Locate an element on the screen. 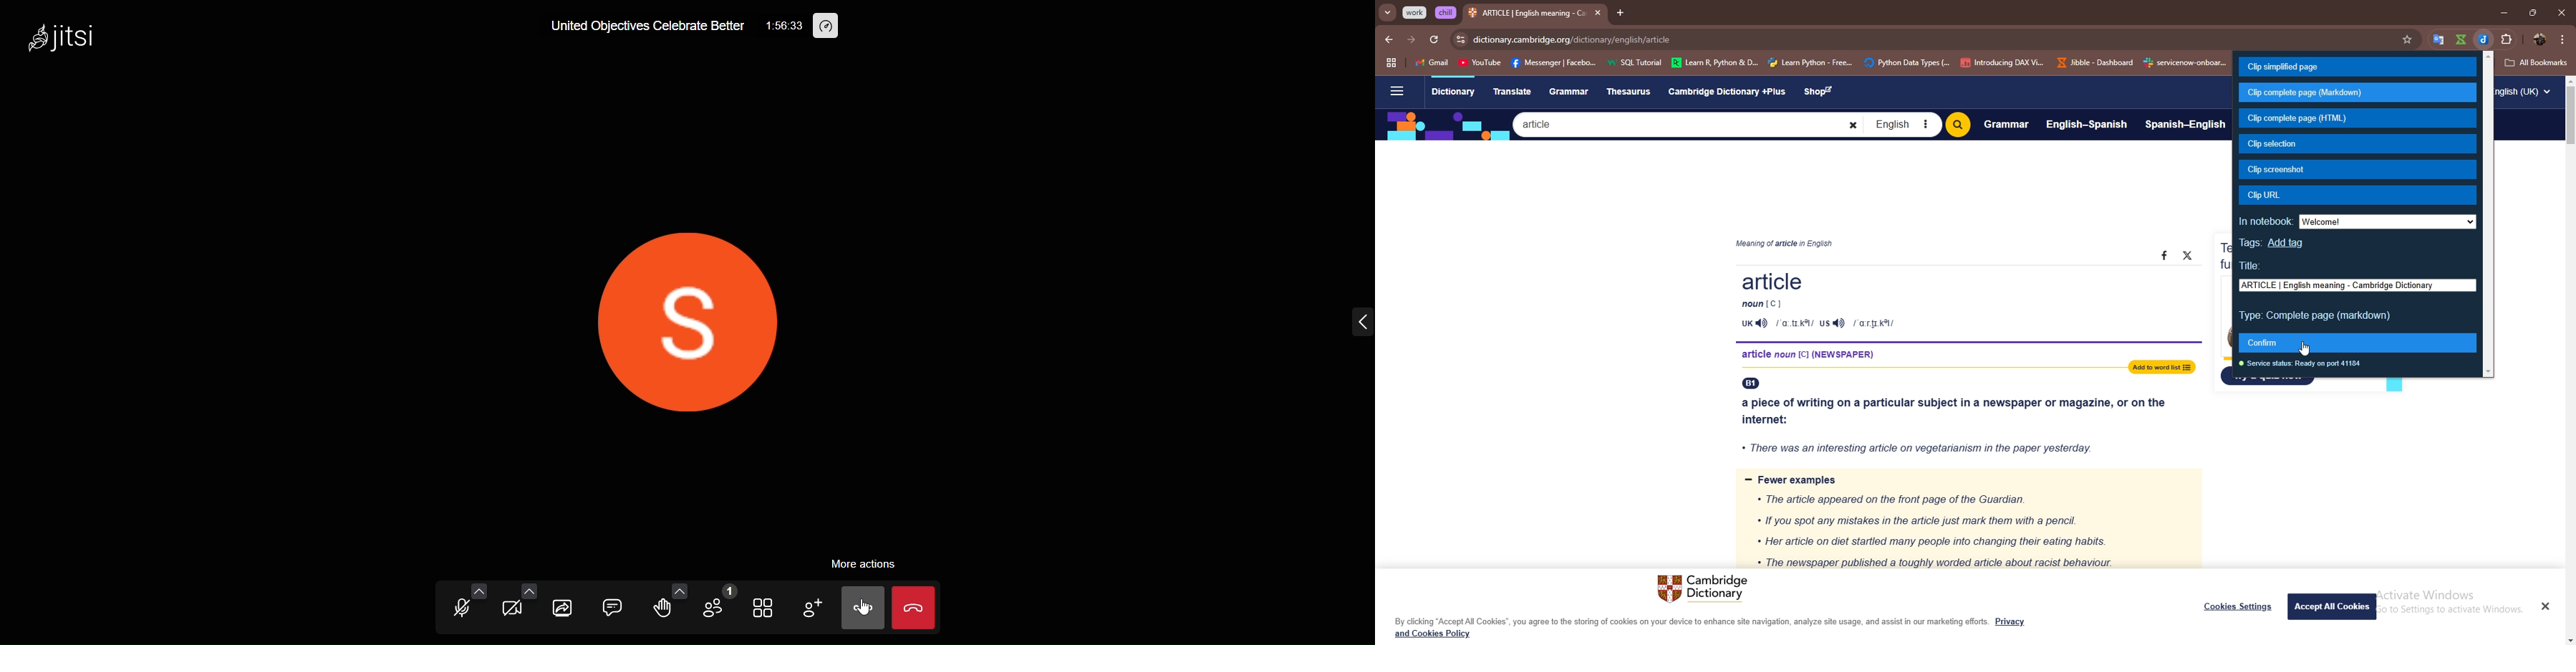 The image size is (2576, 672). Cambridge Dictionary +Plus is located at coordinates (1729, 91).